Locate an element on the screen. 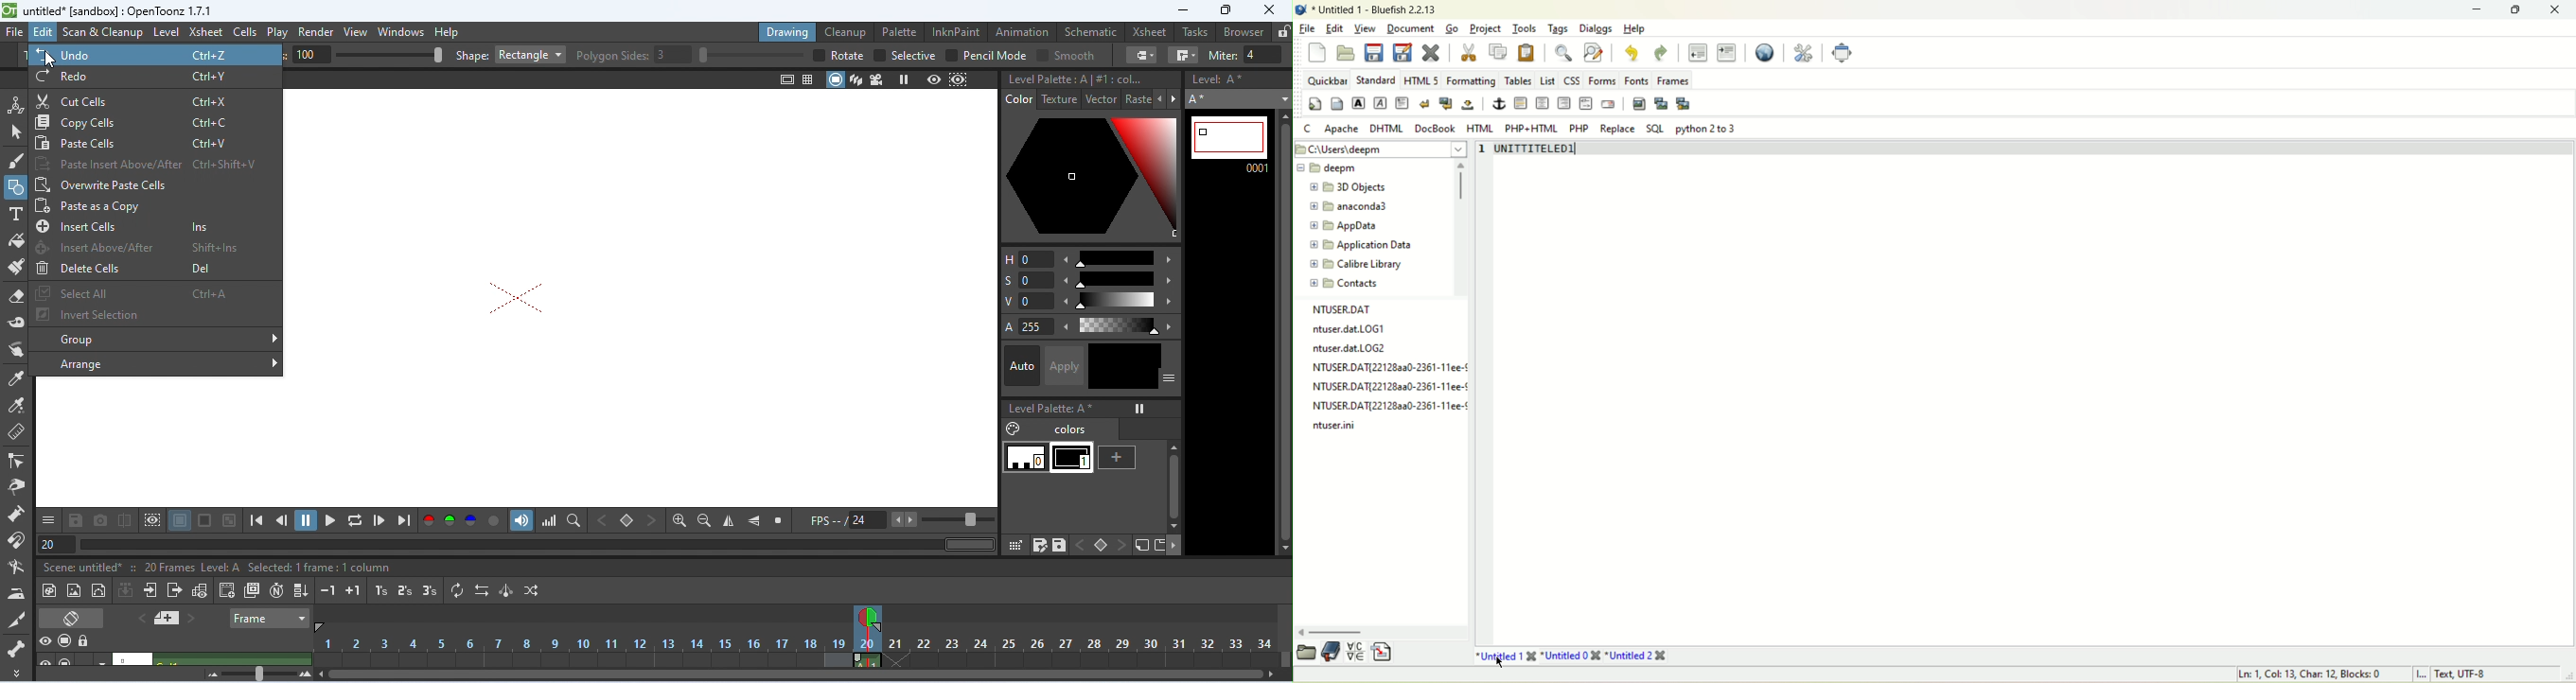 This screenshot has height=700, width=2576. camera stand view is located at coordinates (833, 79).